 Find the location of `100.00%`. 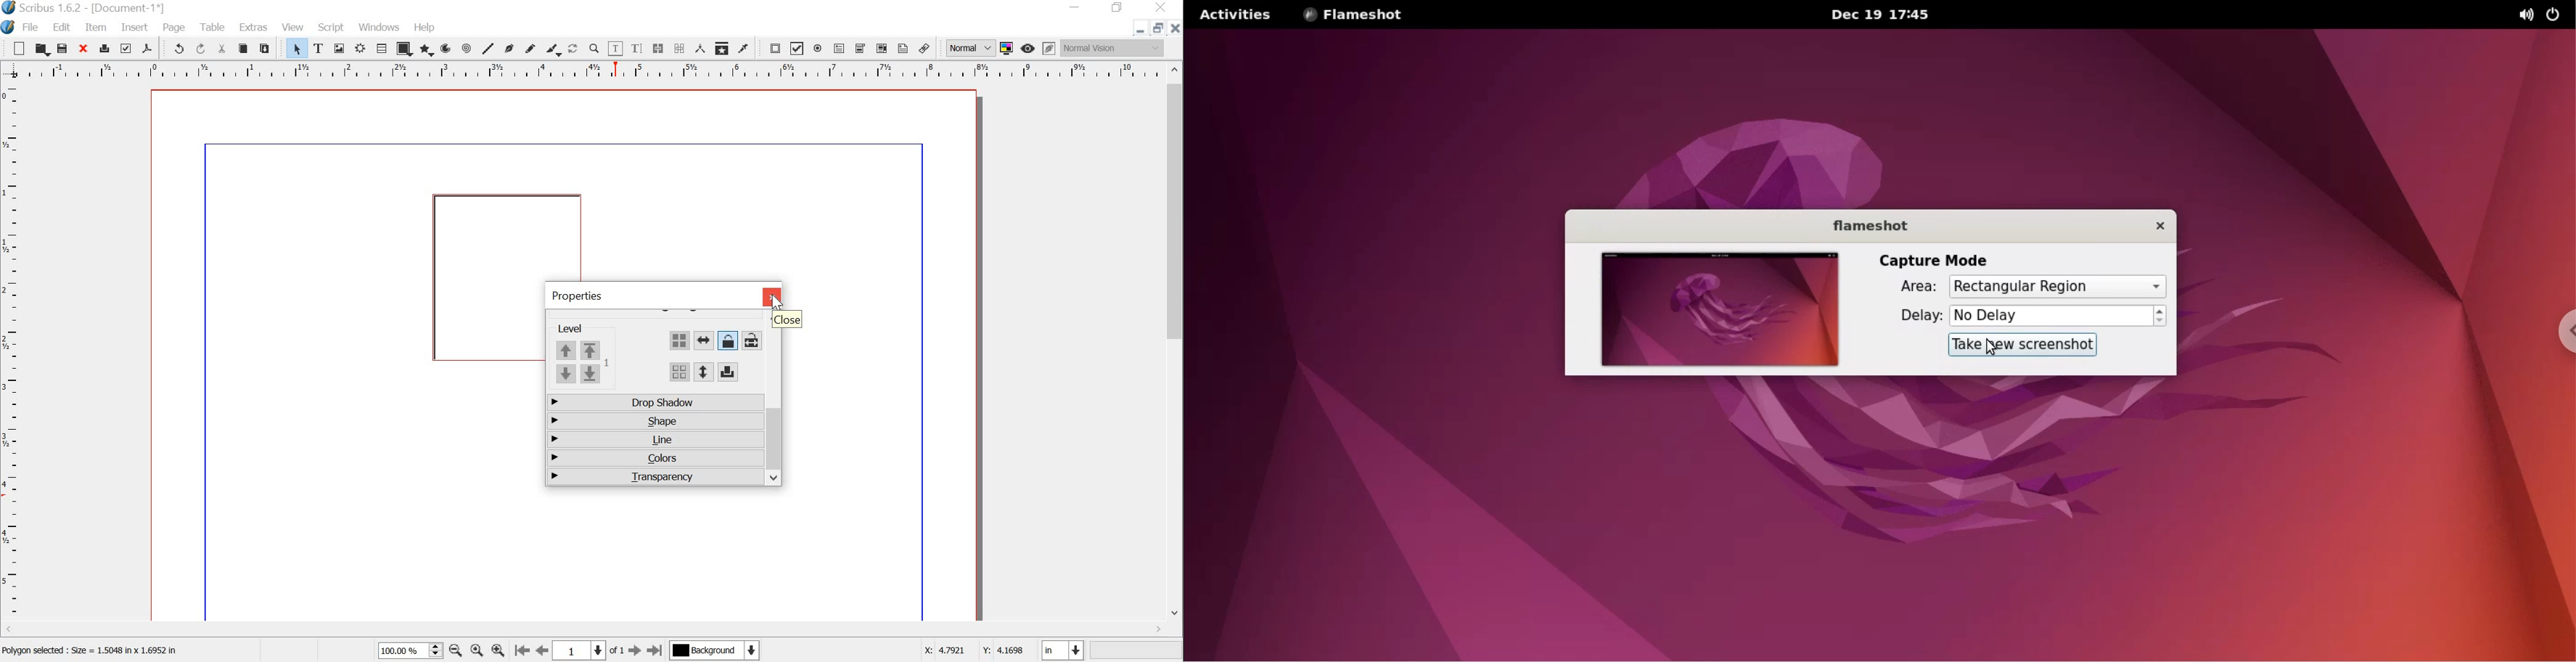

100.00% is located at coordinates (399, 651).